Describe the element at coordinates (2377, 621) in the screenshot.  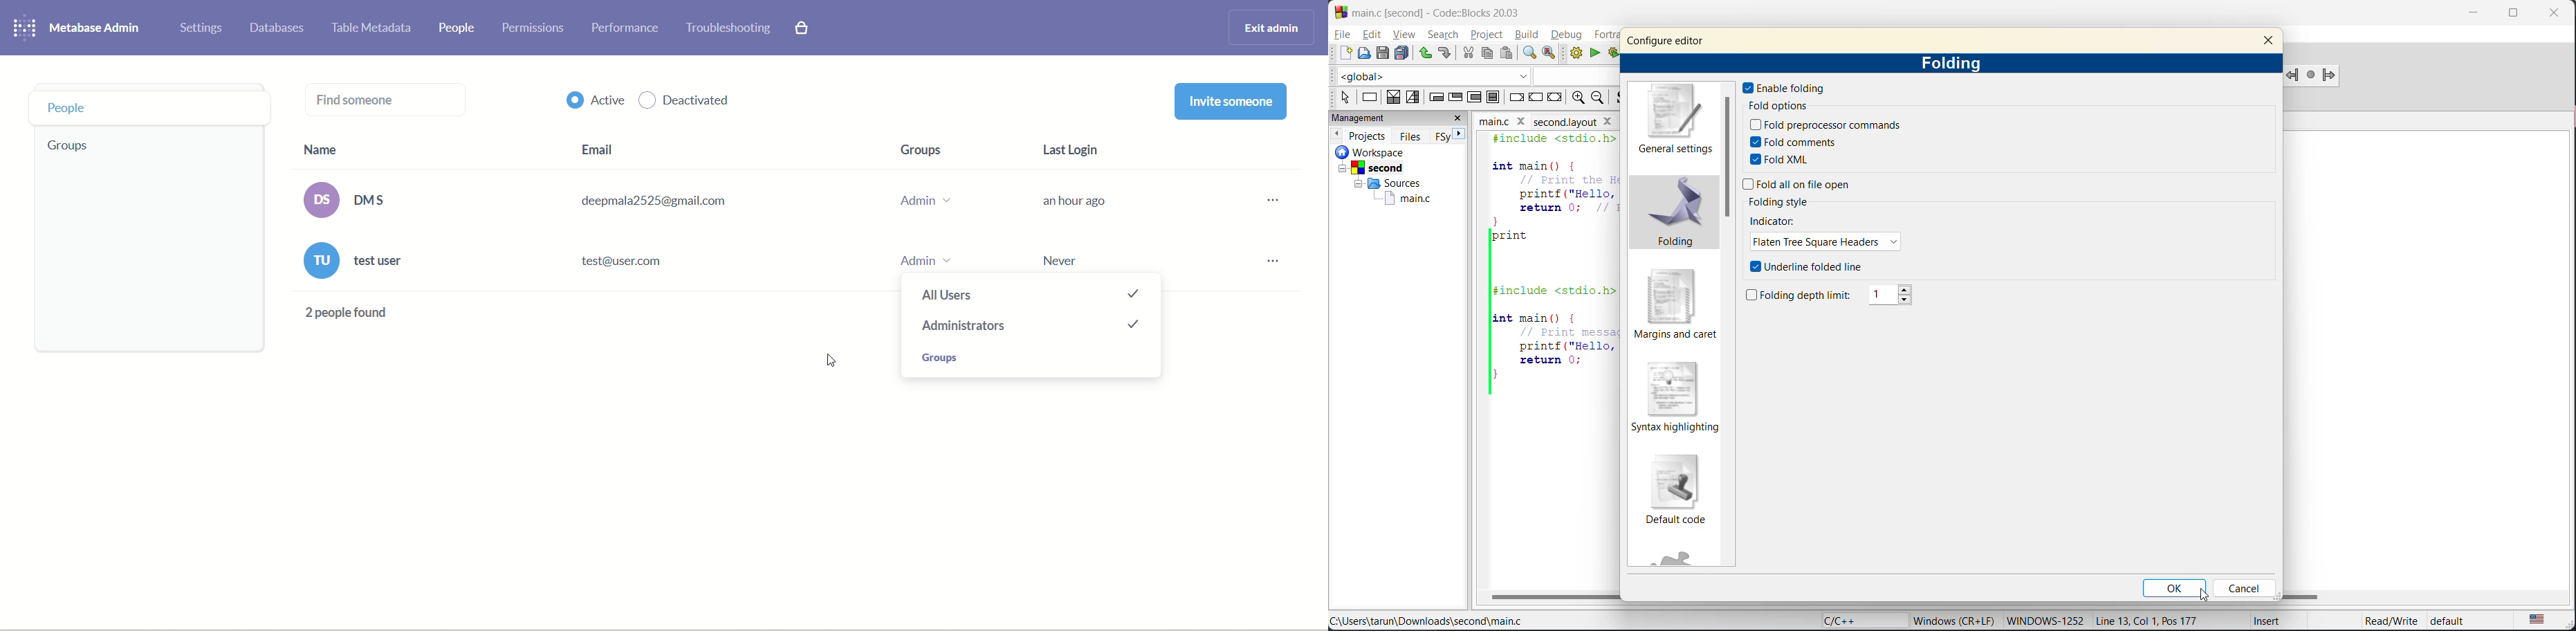
I see `Read/Write` at that location.